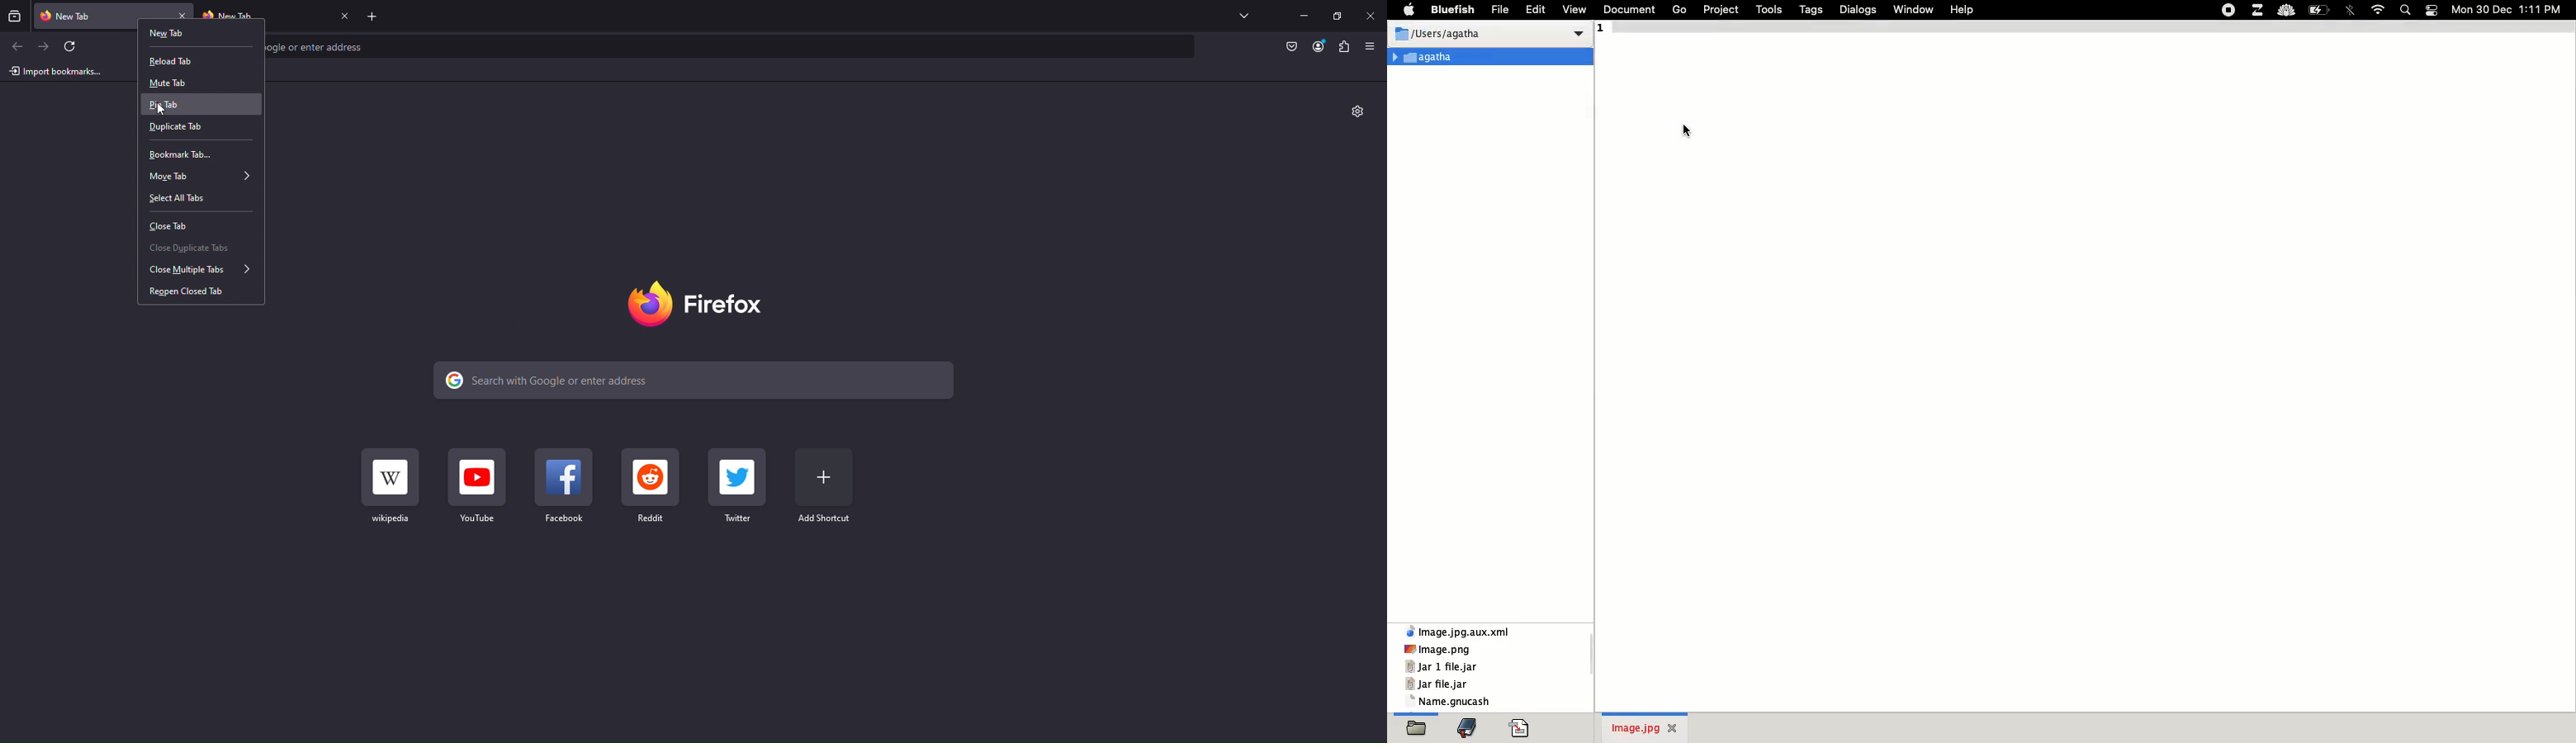 Image resolution: width=2576 pixels, height=756 pixels. What do you see at coordinates (1524, 729) in the screenshot?
I see `coding` at bounding box center [1524, 729].